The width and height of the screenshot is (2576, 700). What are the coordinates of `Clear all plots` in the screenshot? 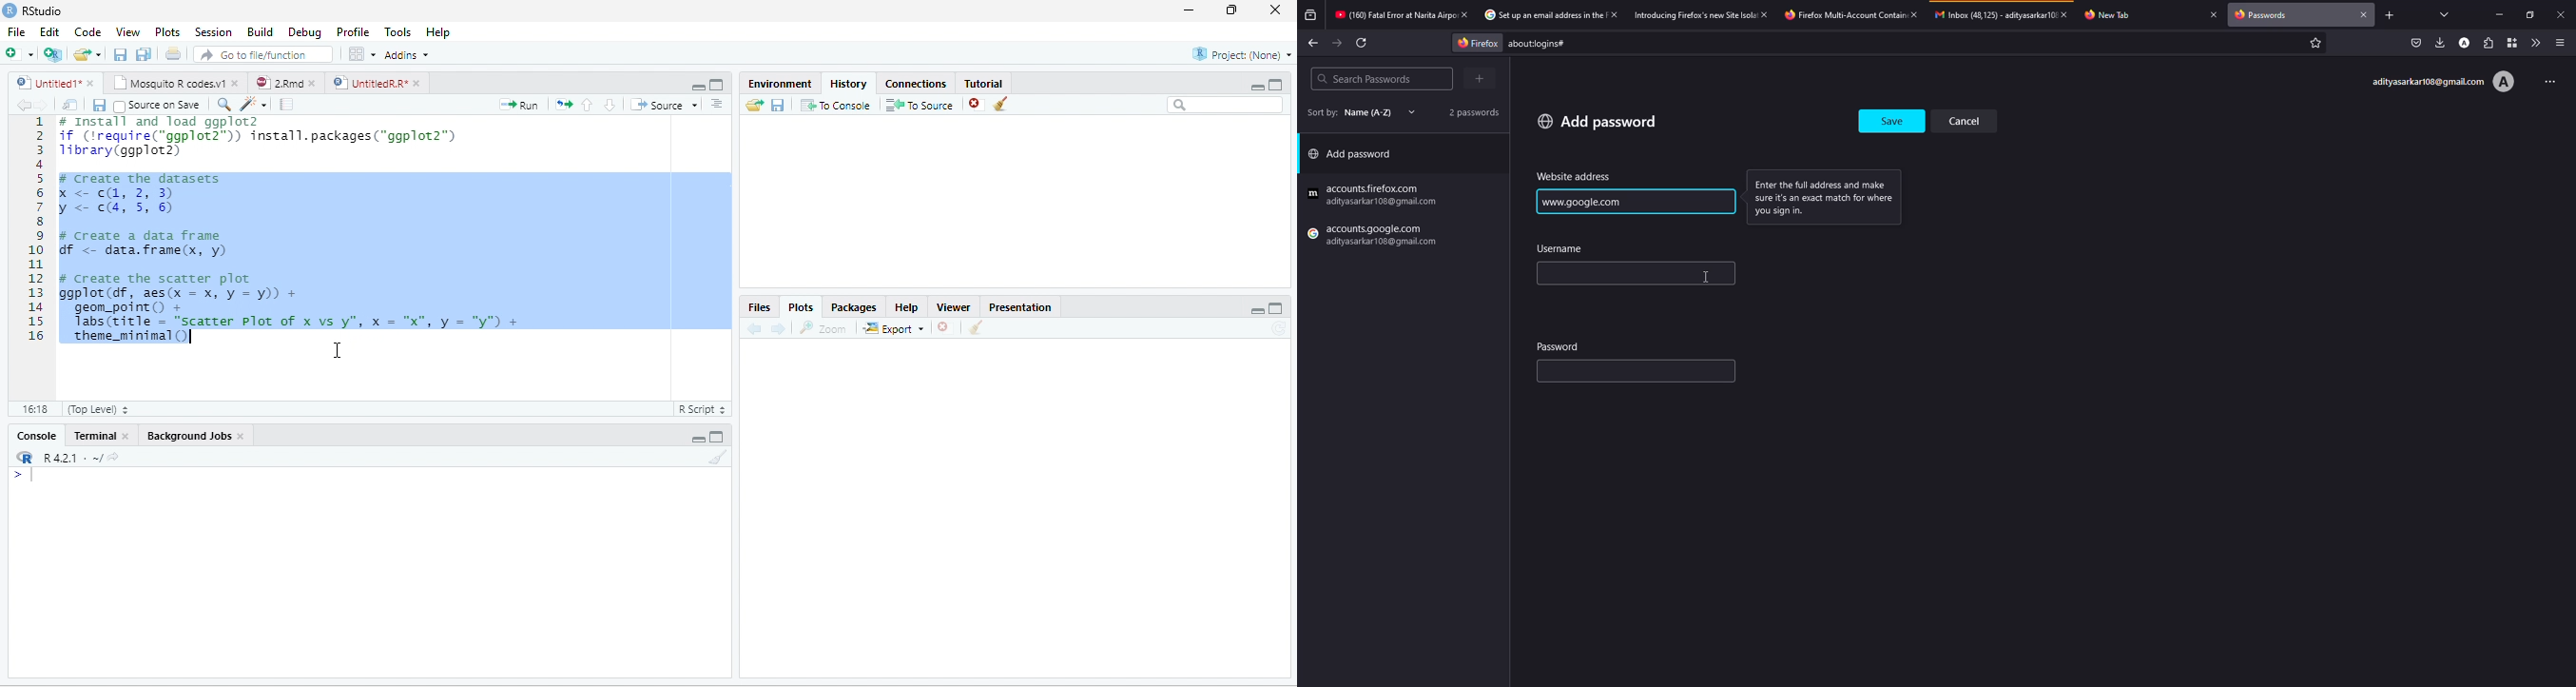 It's located at (977, 327).